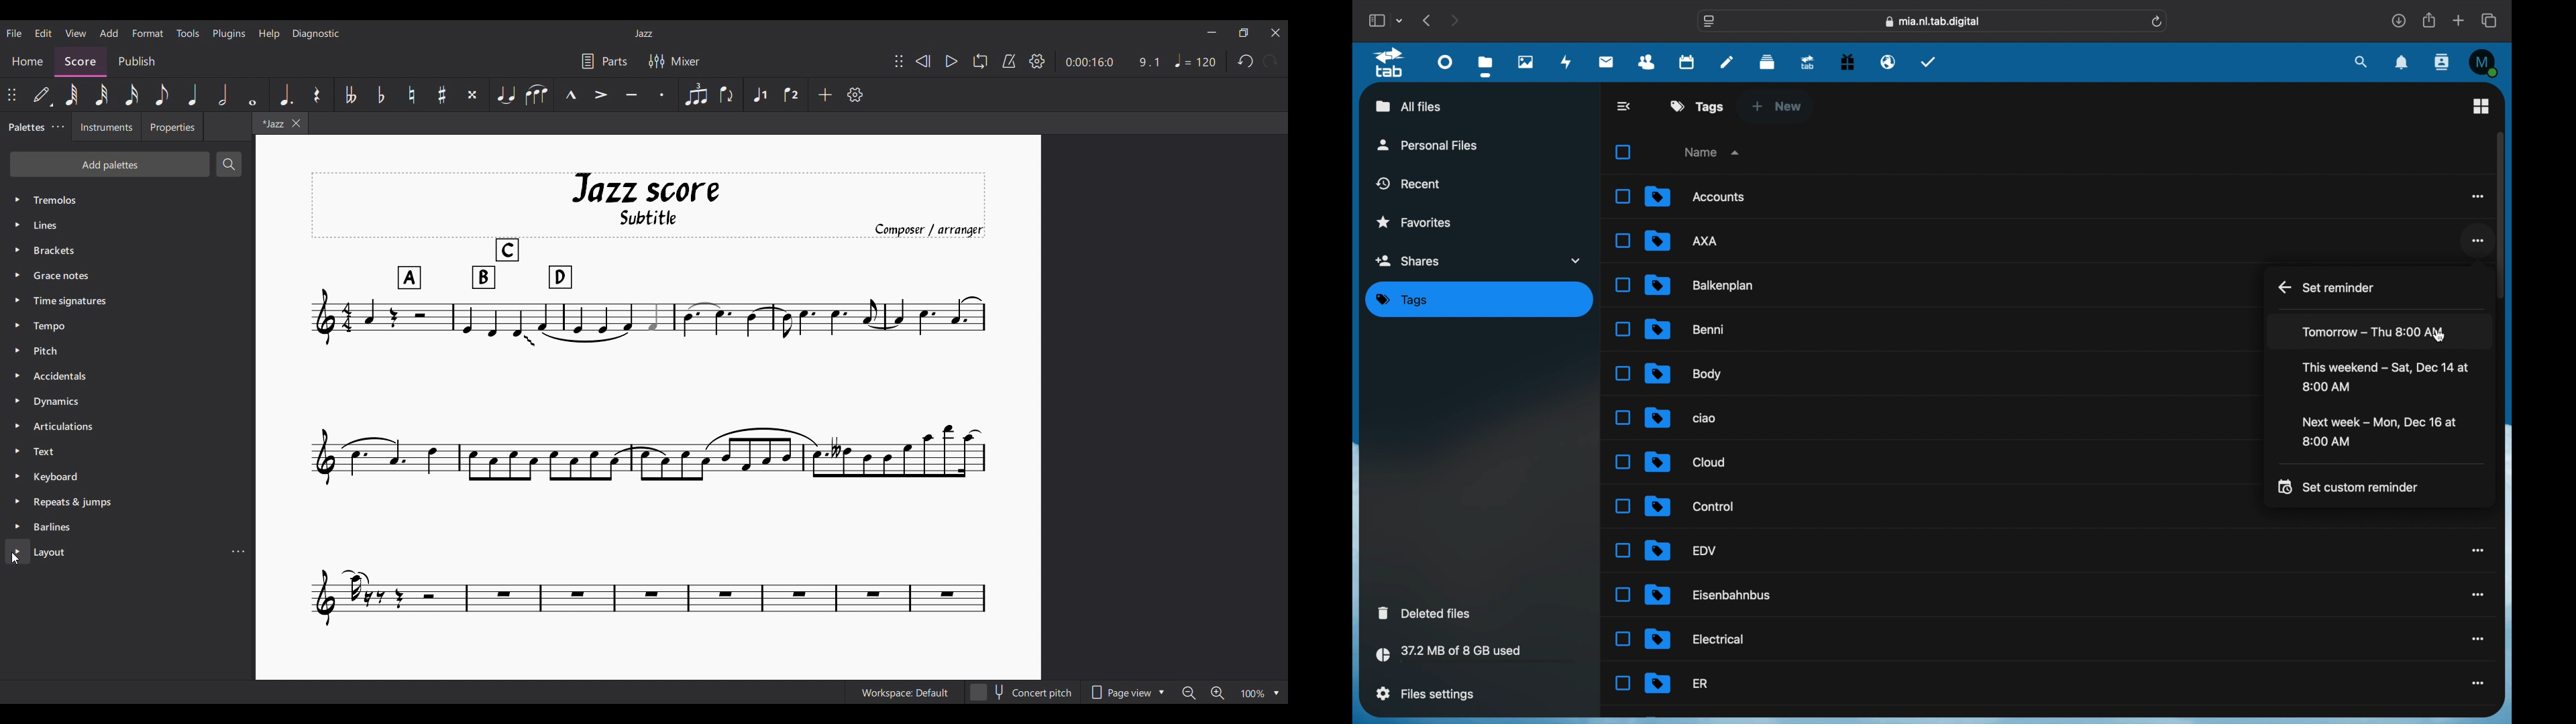  What do you see at coordinates (1488, 66) in the screenshot?
I see `files` at bounding box center [1488, 66].